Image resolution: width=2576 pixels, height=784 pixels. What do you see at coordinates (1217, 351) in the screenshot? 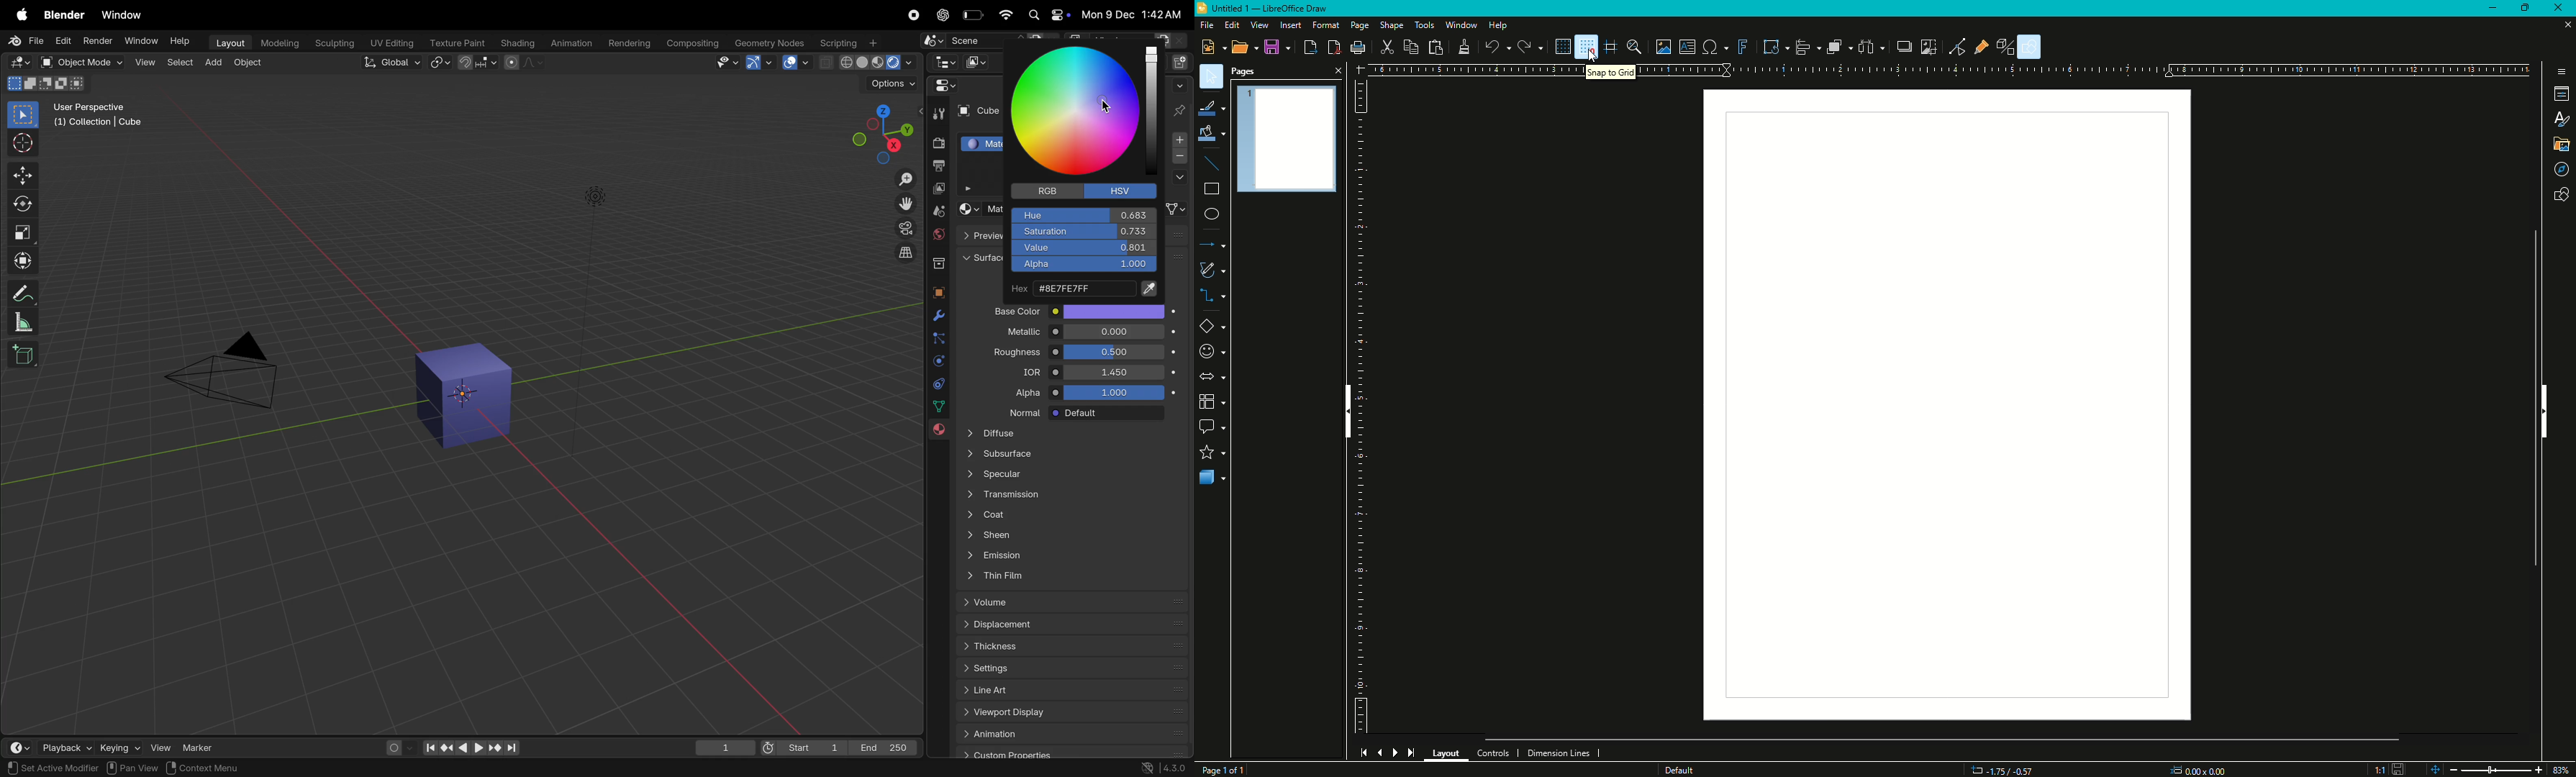
I see `Symbol shapes` at bounding box center [1217, 351].